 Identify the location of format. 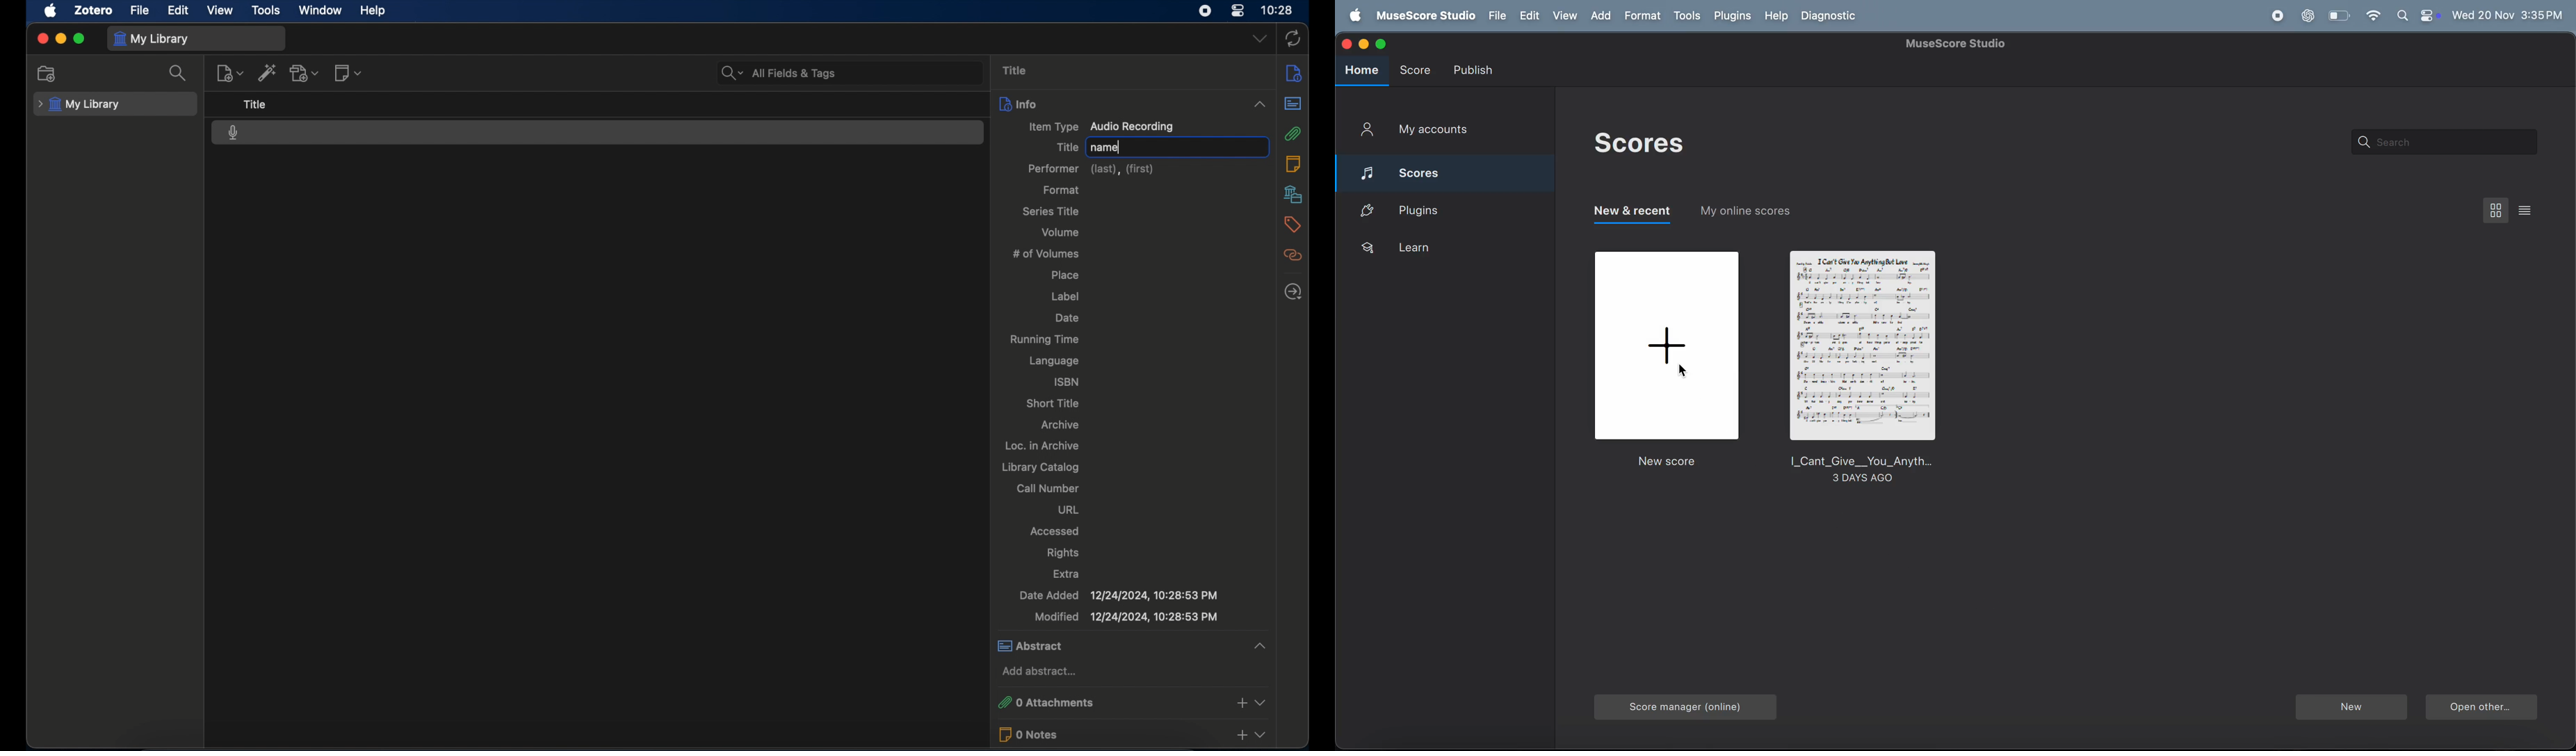
(1063, 190).